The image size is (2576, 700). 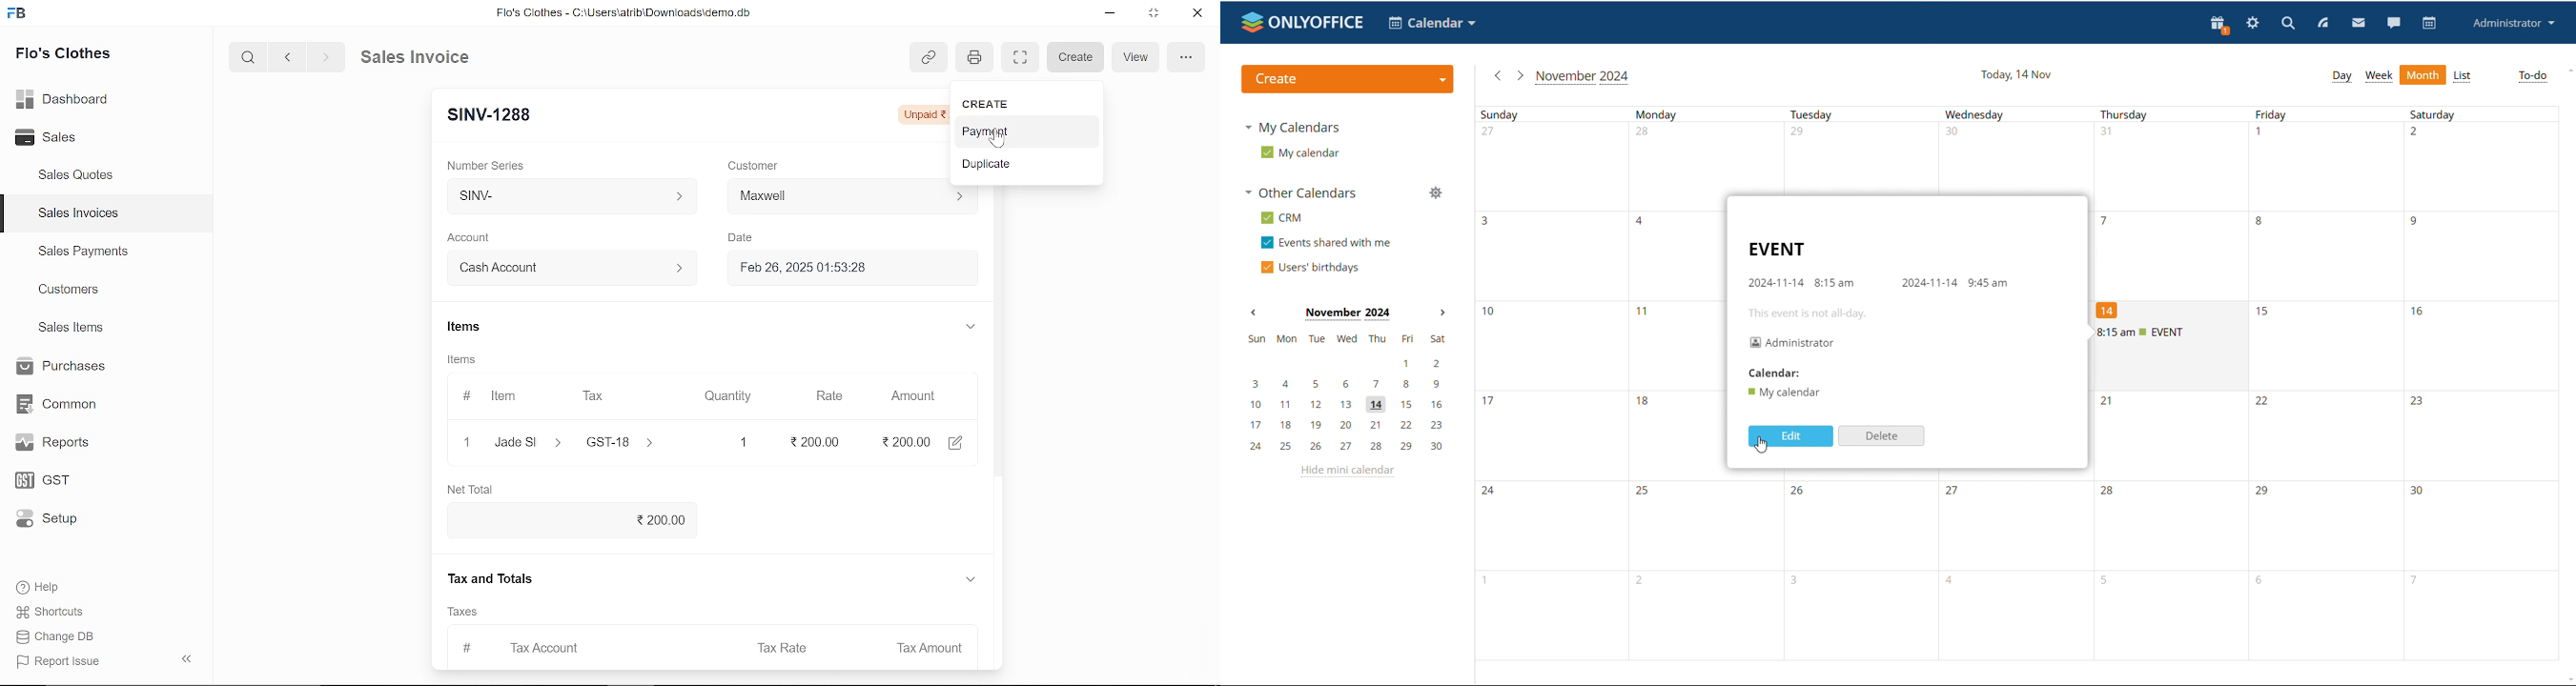 I want to click on 10, 11, so click(x=1597, y=344).